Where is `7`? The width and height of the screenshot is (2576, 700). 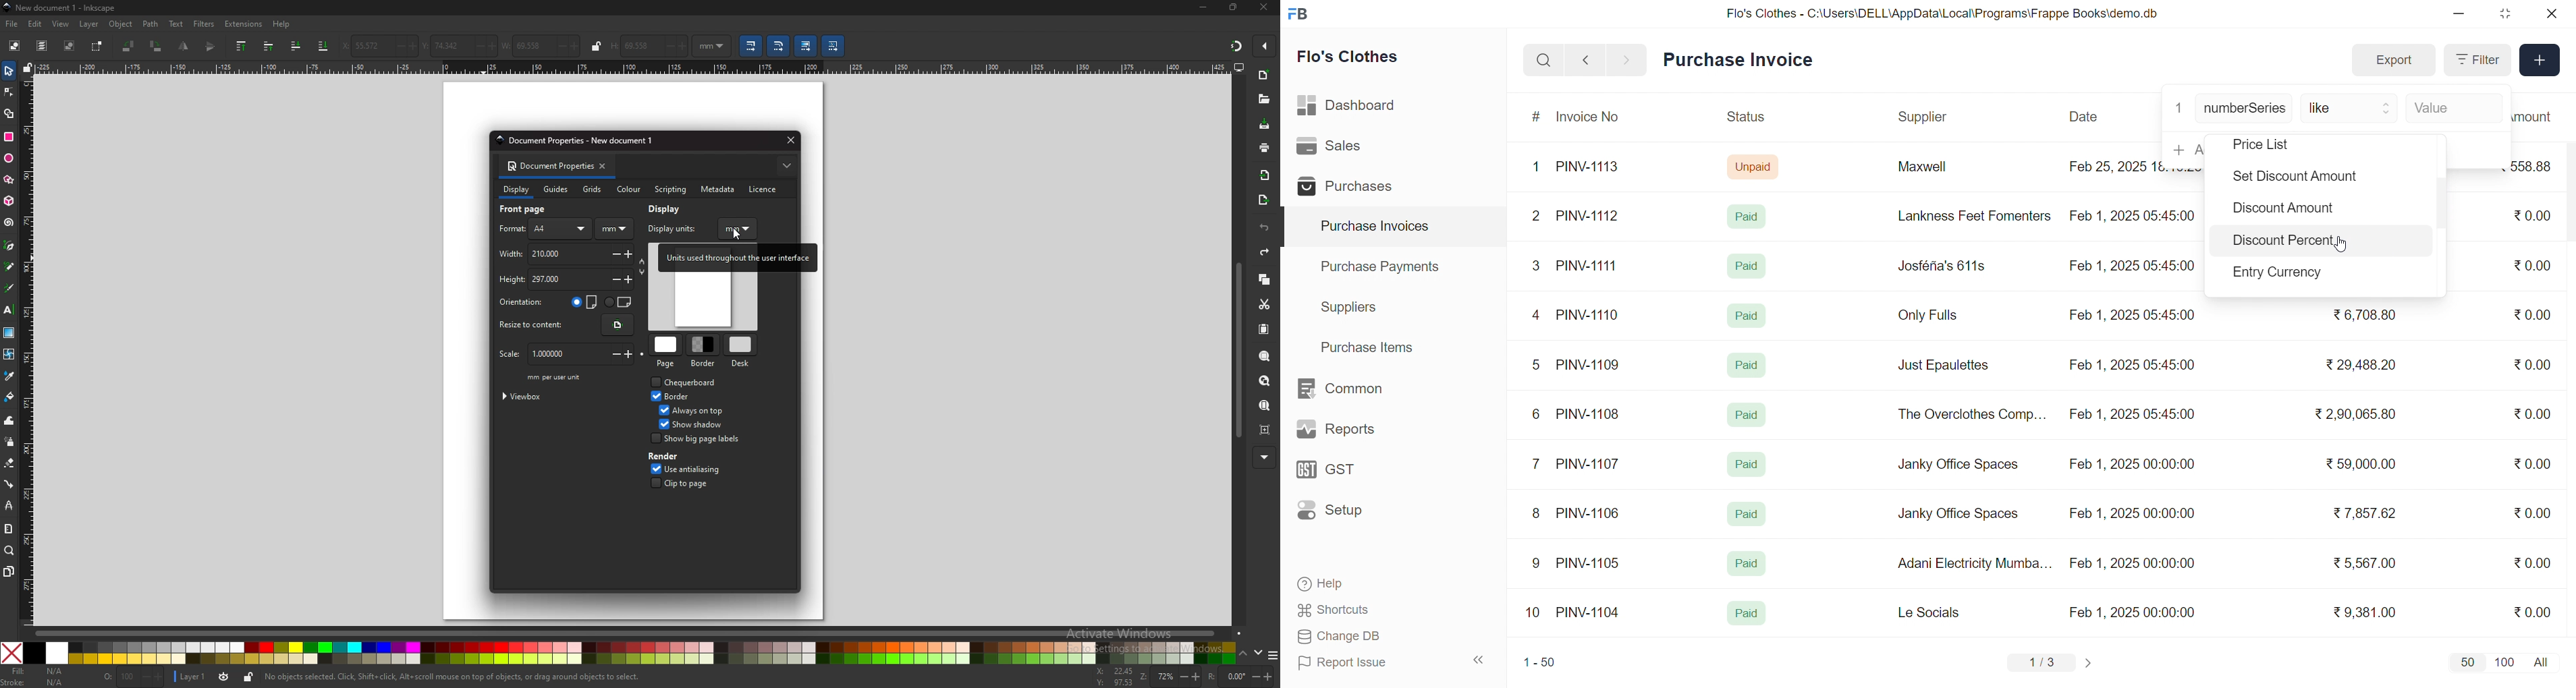
7 is located at coordinates (1539, 463).